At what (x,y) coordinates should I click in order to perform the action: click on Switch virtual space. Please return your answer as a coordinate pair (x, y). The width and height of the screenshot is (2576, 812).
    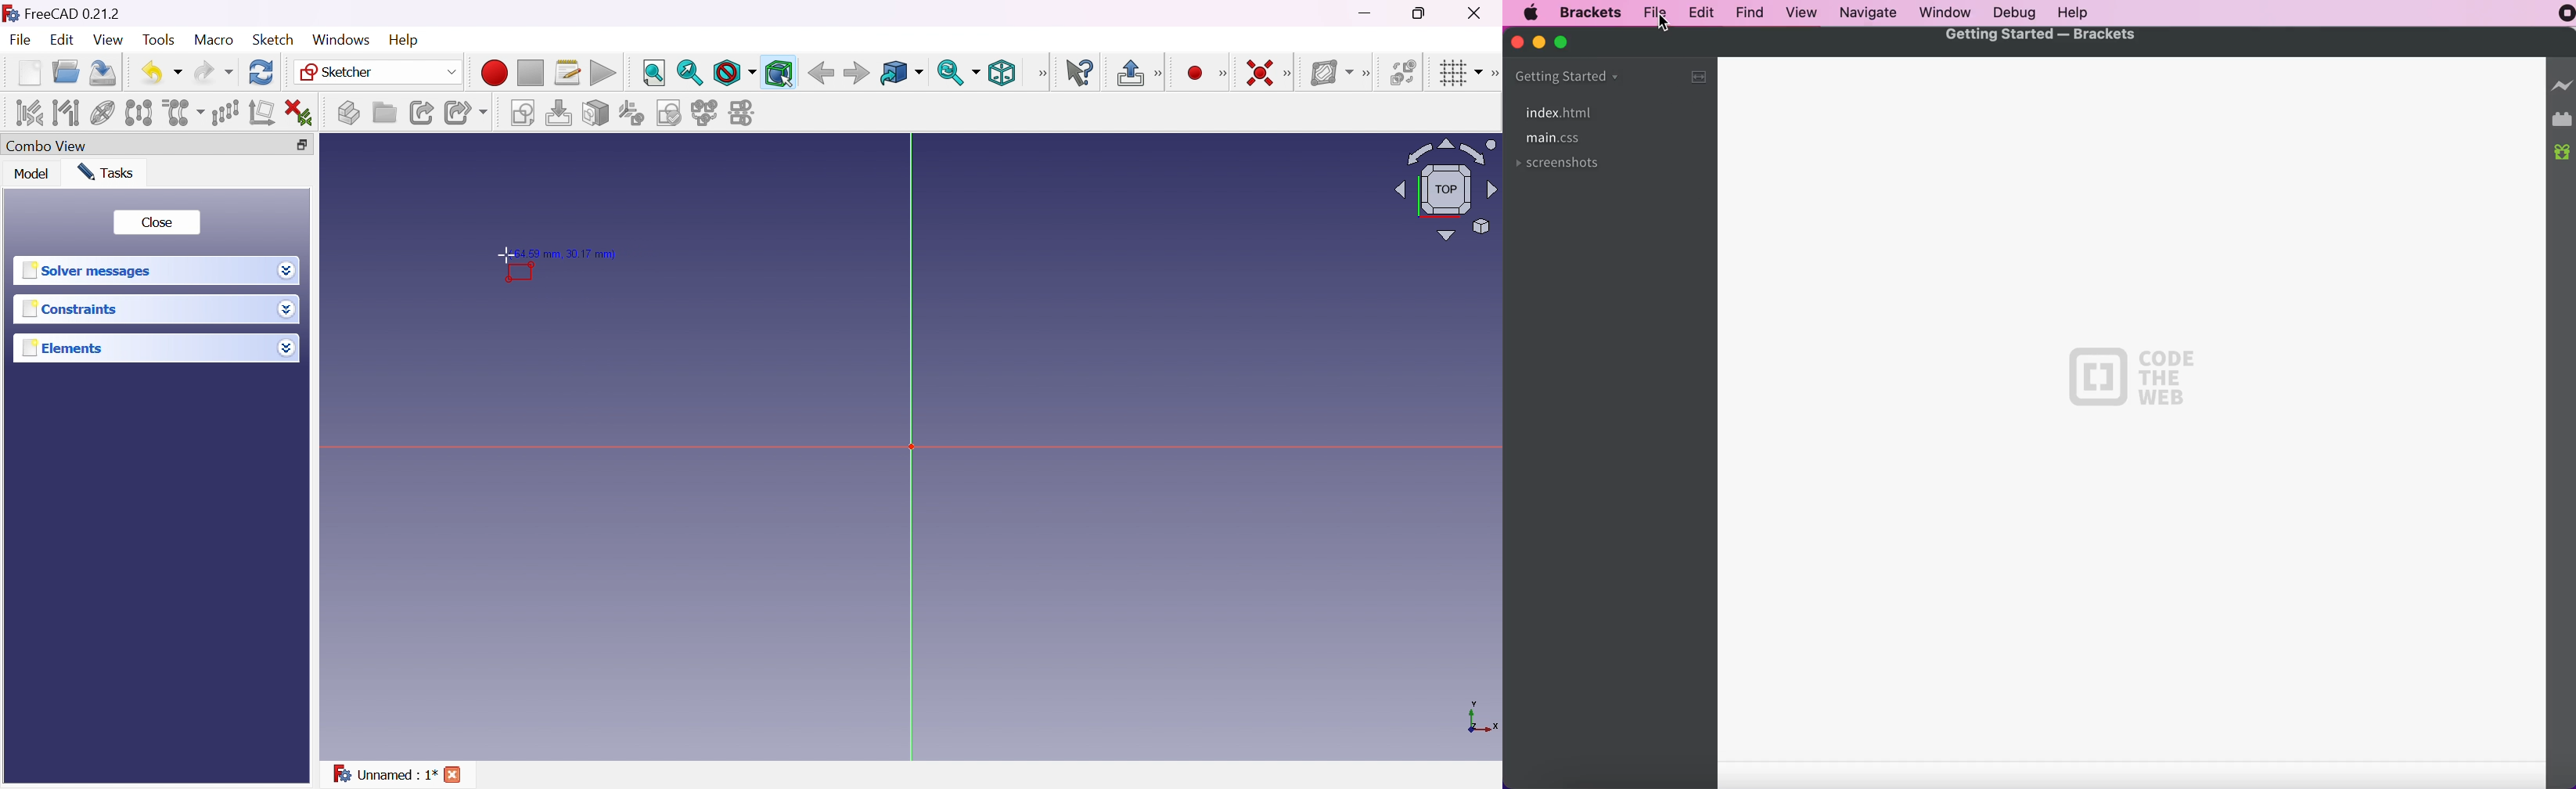
    Looking at the image, I should click on (1403, 74).